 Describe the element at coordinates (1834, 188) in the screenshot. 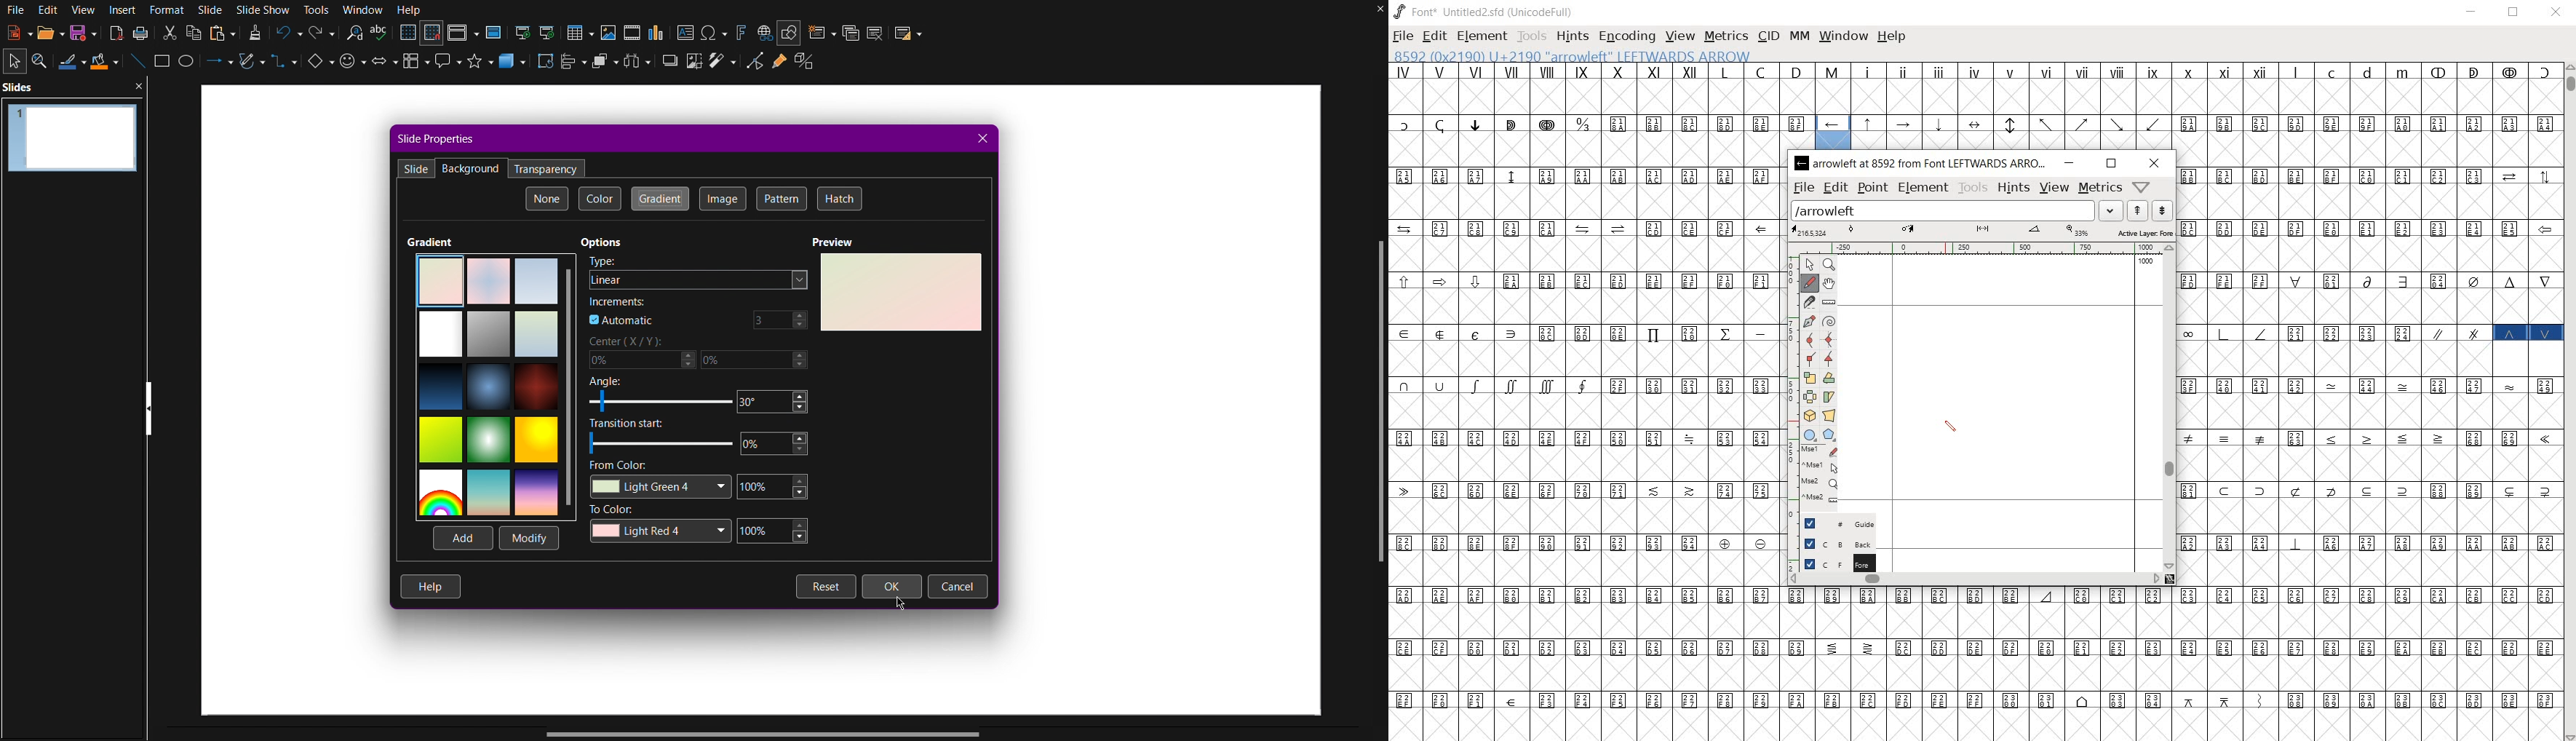

I see `edit` at that location.